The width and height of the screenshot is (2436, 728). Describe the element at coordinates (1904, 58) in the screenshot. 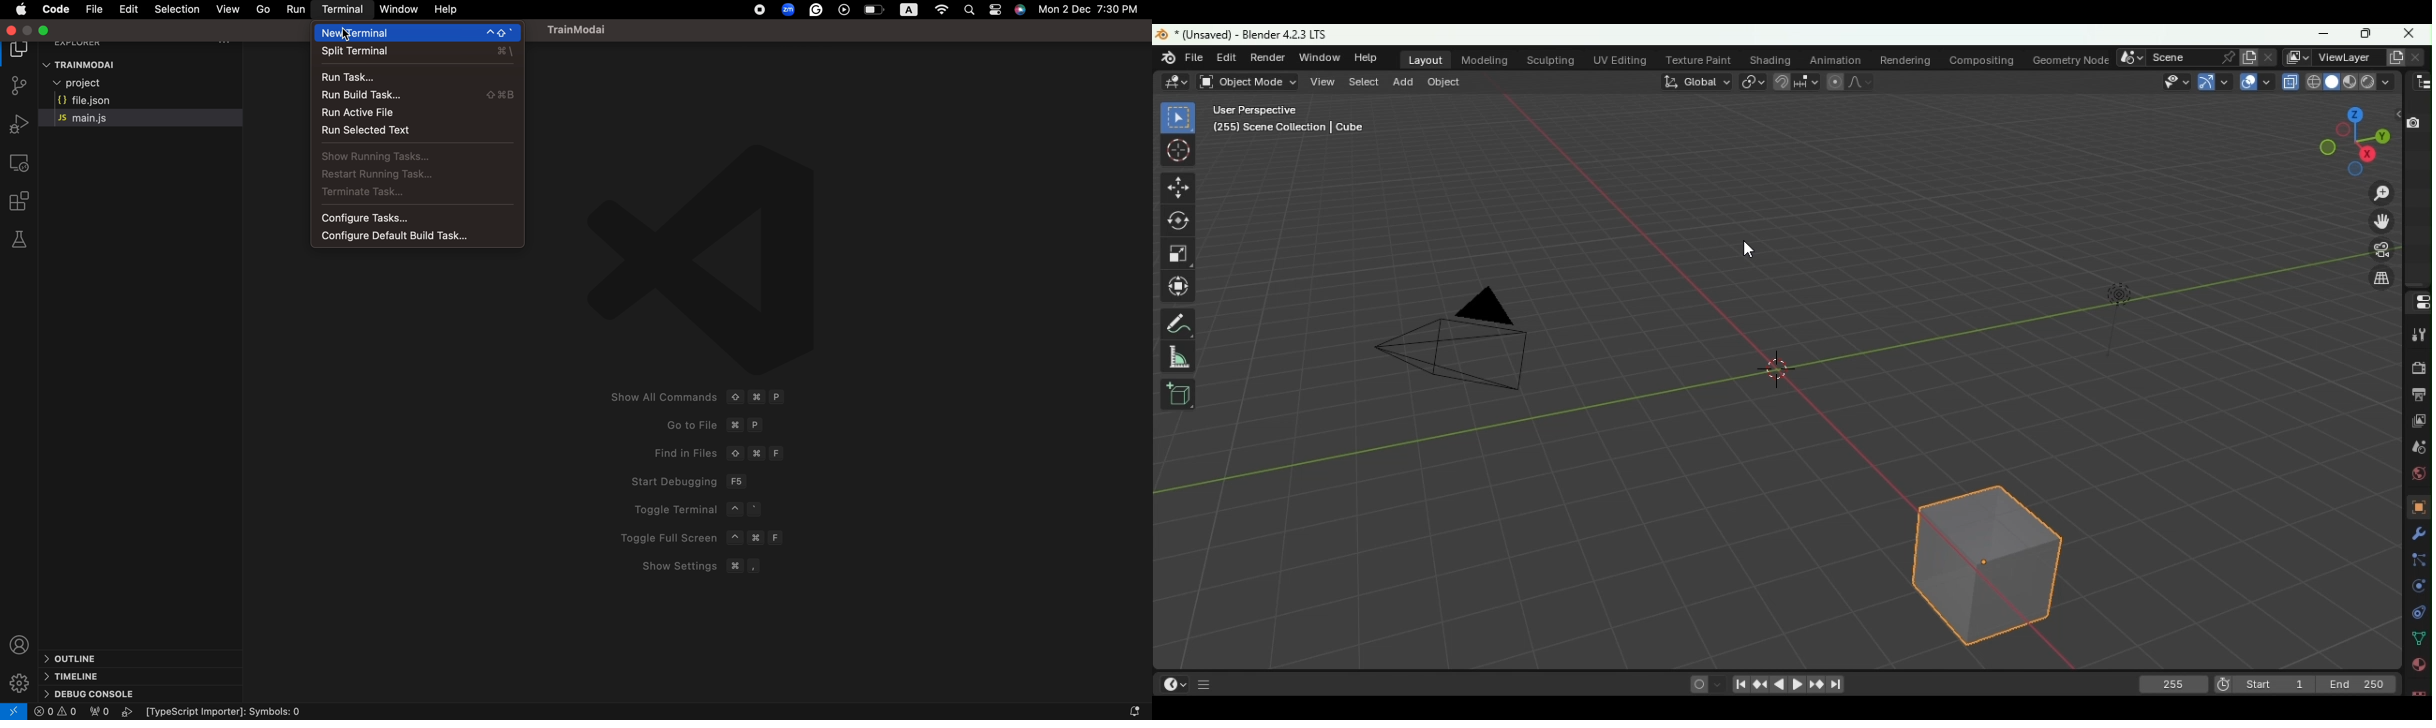

I see `Rendering` at that location.